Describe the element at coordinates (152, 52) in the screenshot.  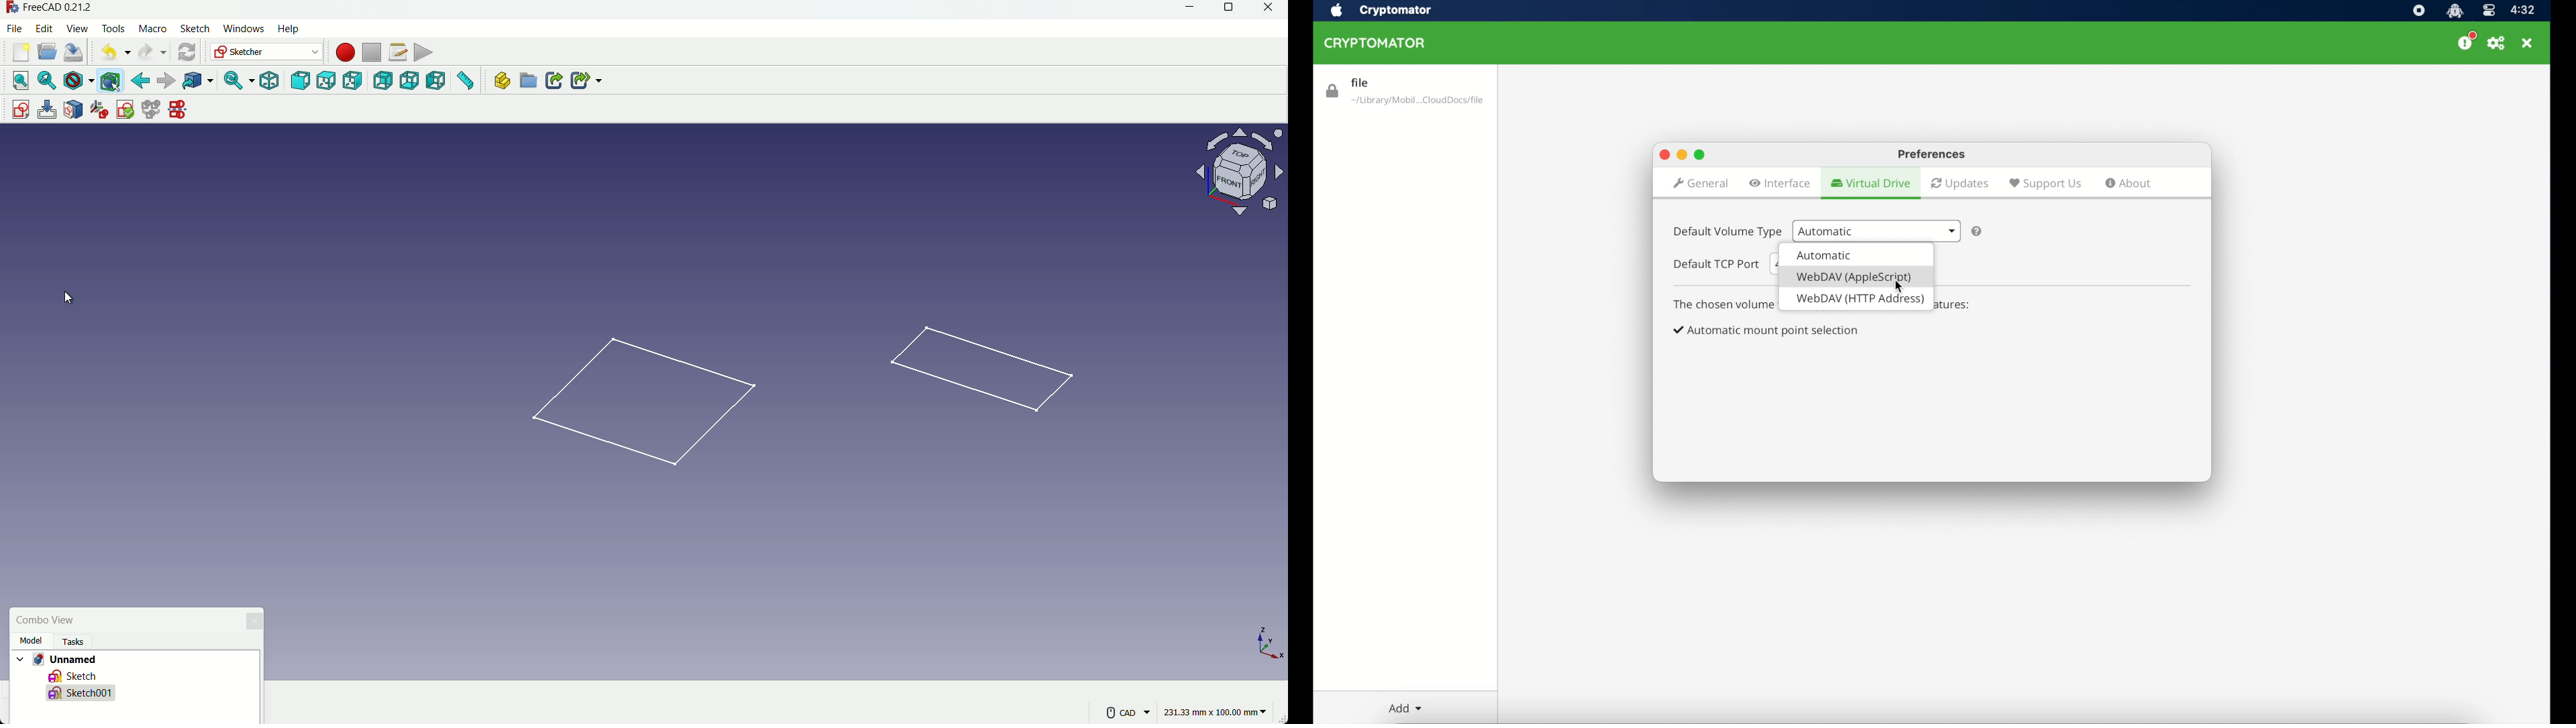
I see `redo` at that location.